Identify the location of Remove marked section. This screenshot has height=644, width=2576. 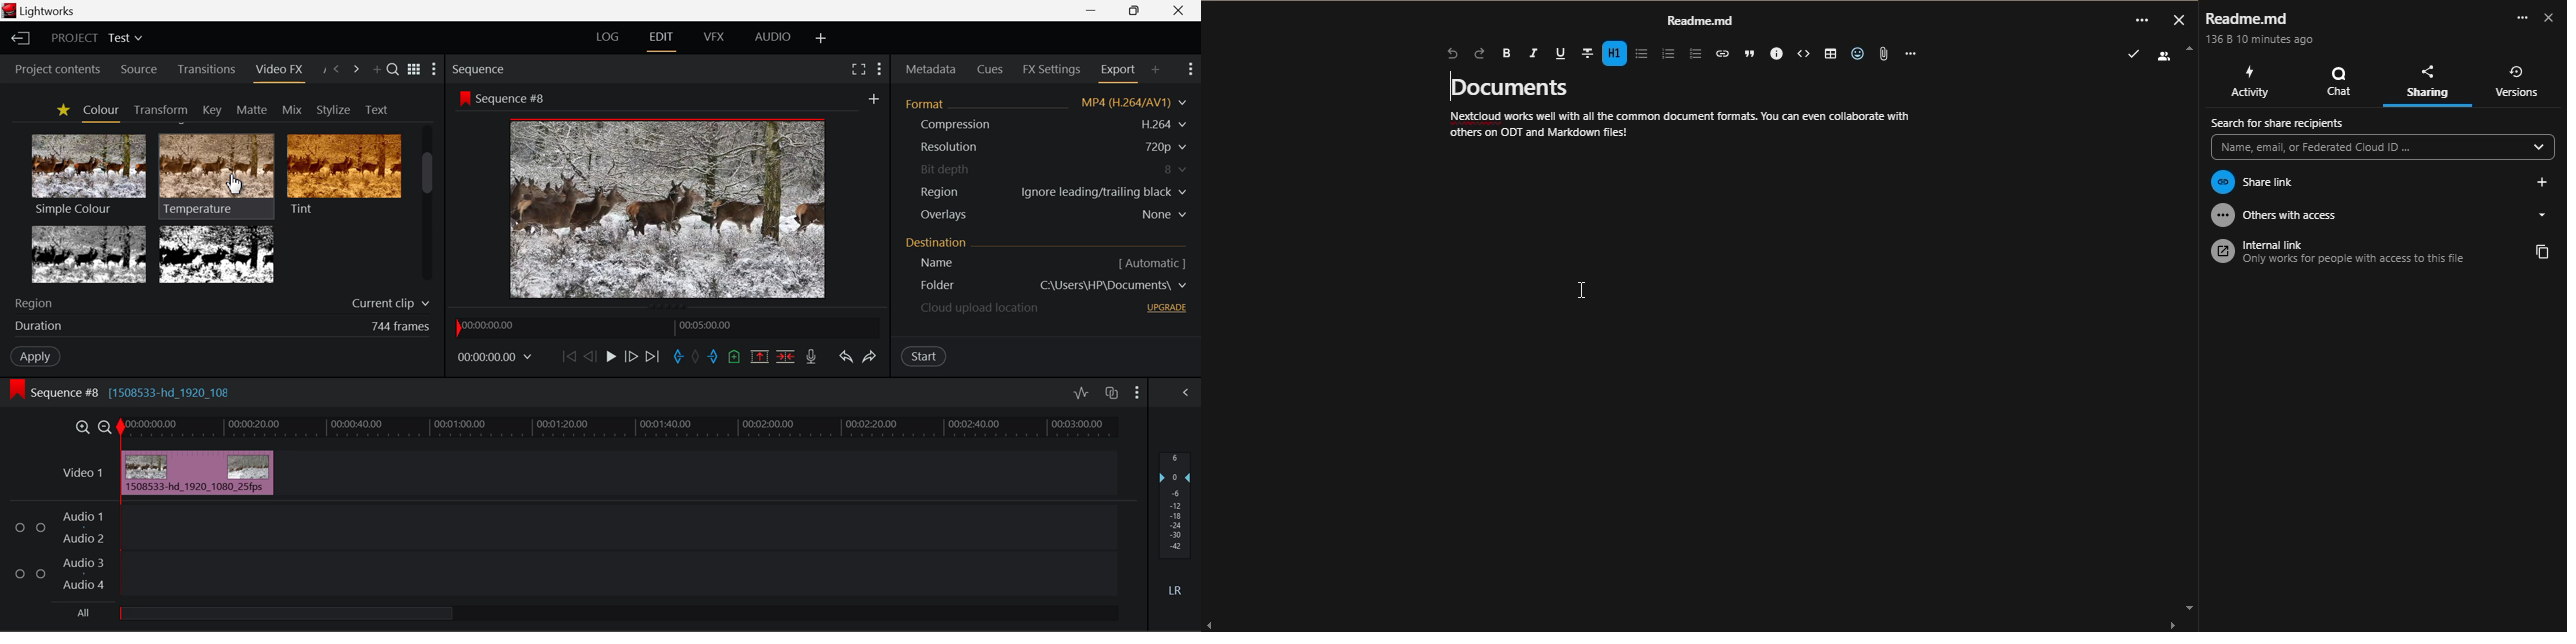
(758, 357).